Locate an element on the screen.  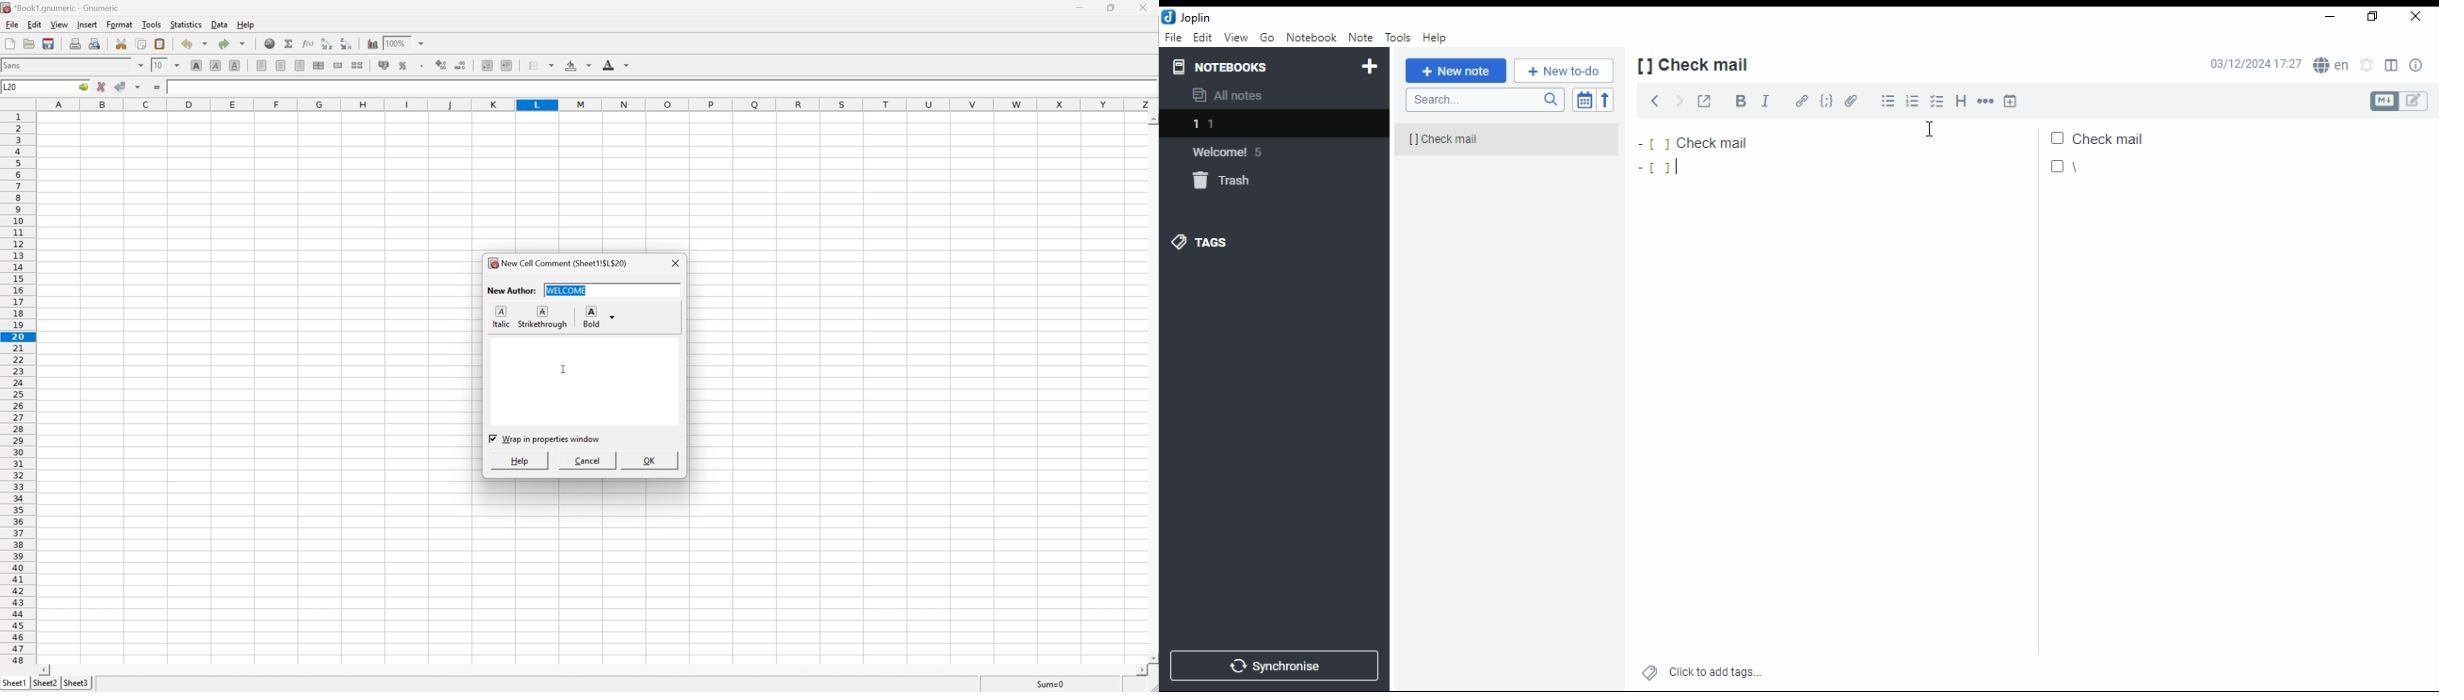
Decrease number of decimals displayed is located at coordinates (461, 65).